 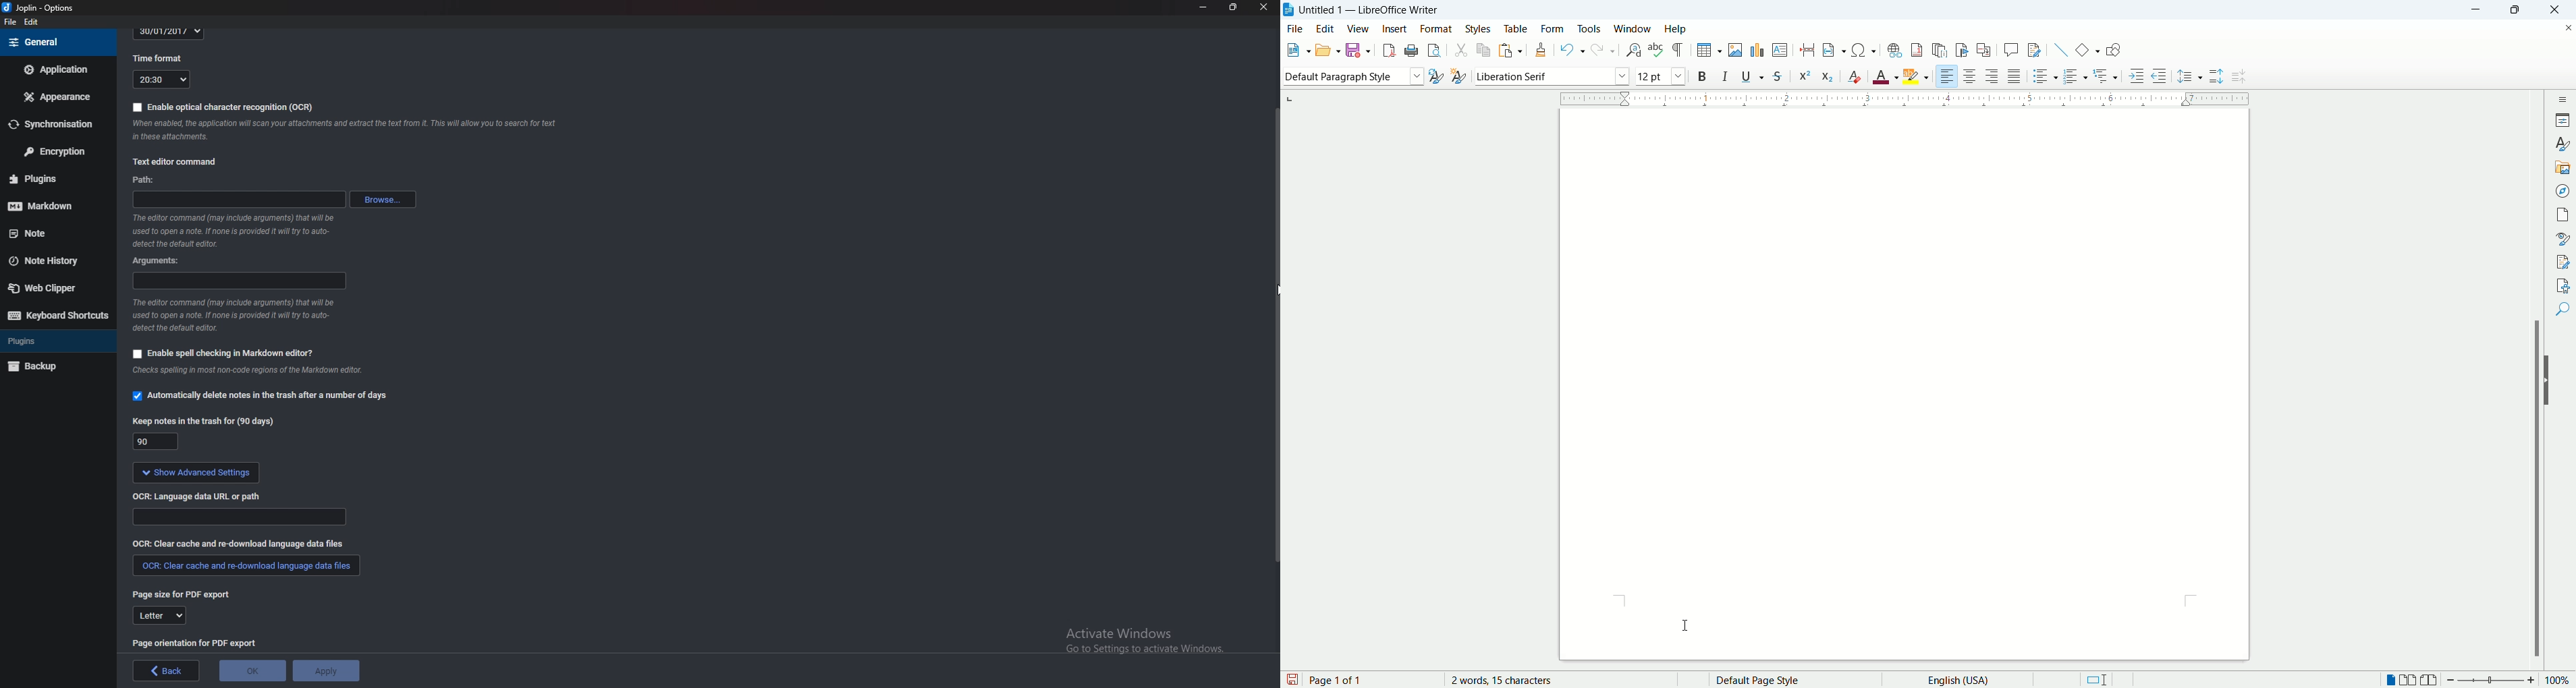 What do you see at coordinates (197, 642) in the screenshot?
I see `page orientation for P D F export` at bounding box center [197, 642].